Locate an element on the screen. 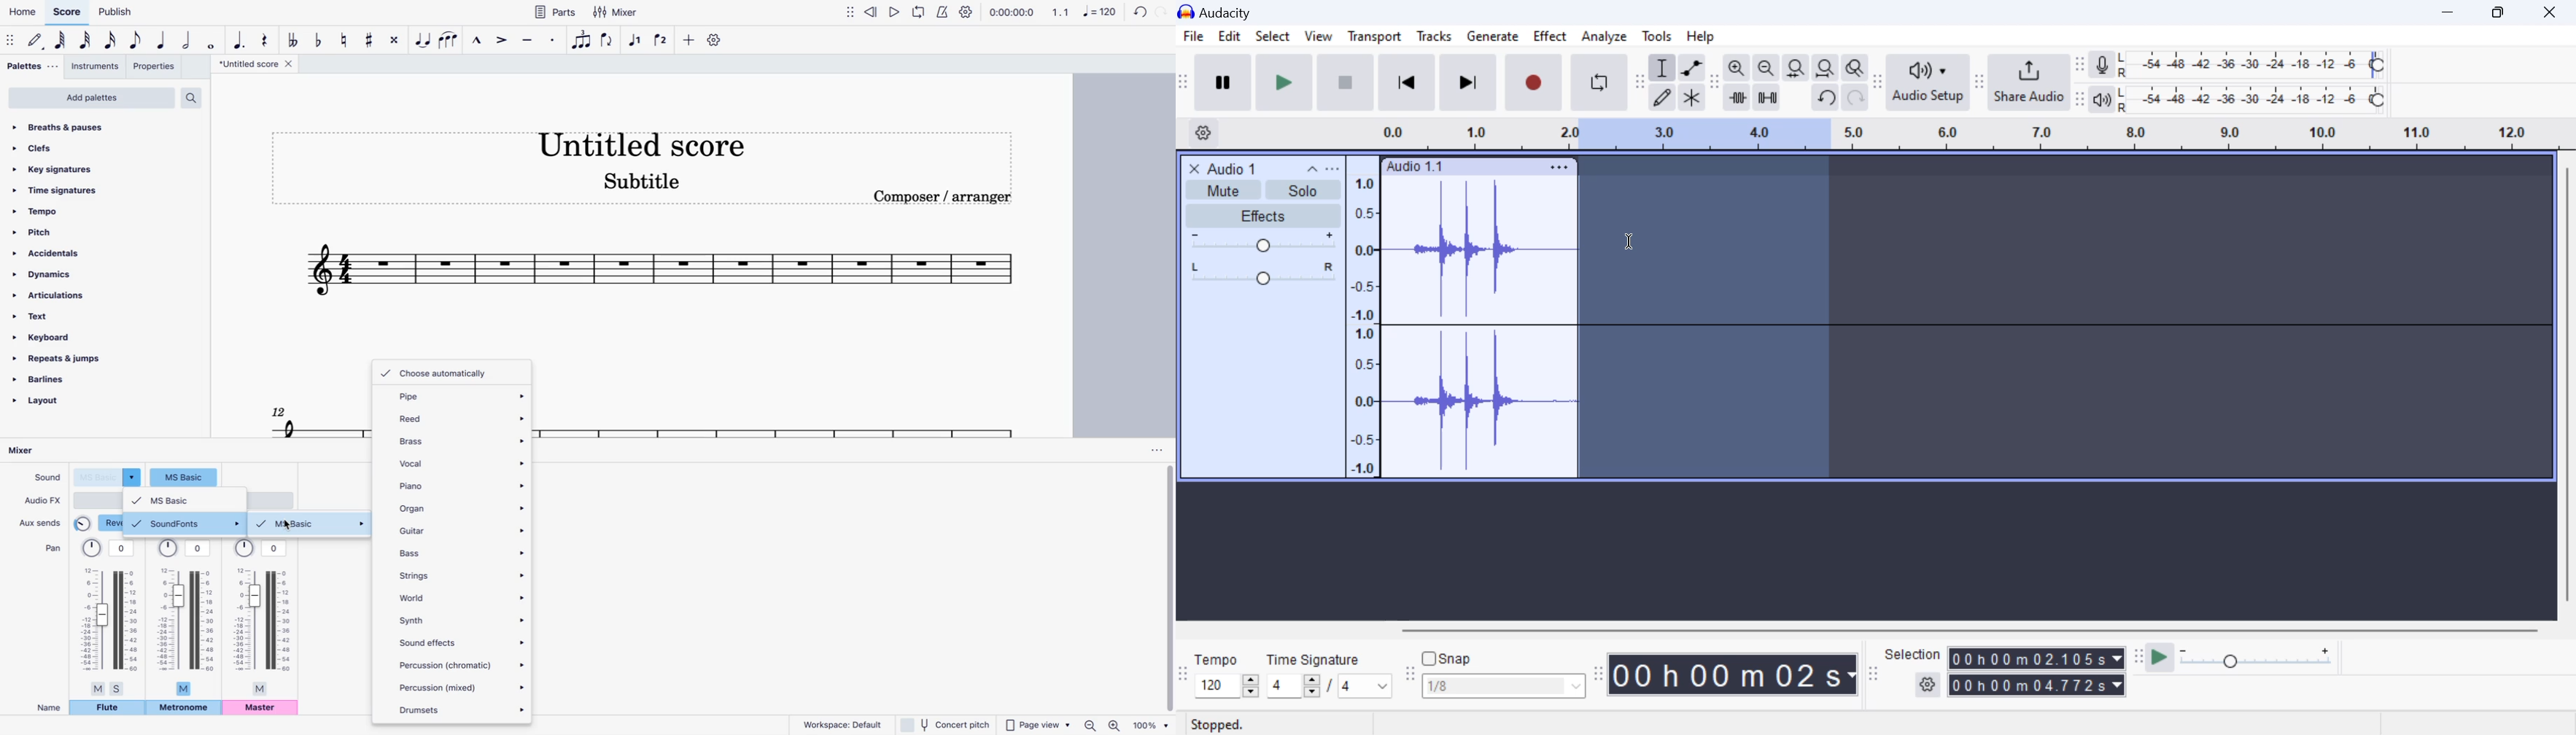  zoom toggle is located at coordinates (1856, 69).